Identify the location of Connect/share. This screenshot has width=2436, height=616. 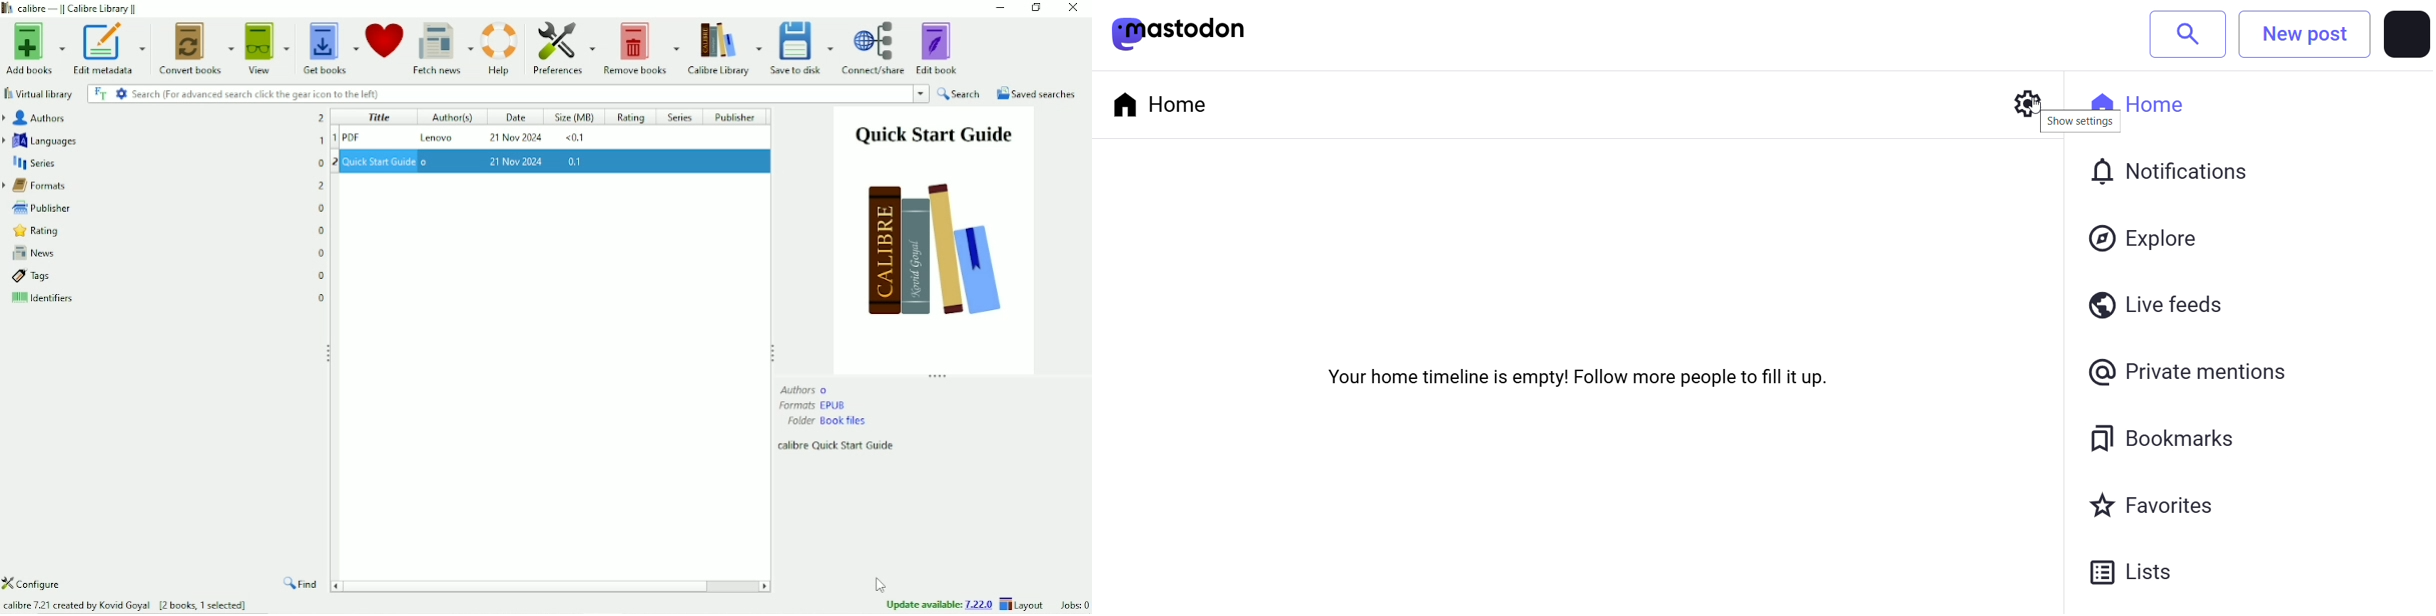
(874, 48).